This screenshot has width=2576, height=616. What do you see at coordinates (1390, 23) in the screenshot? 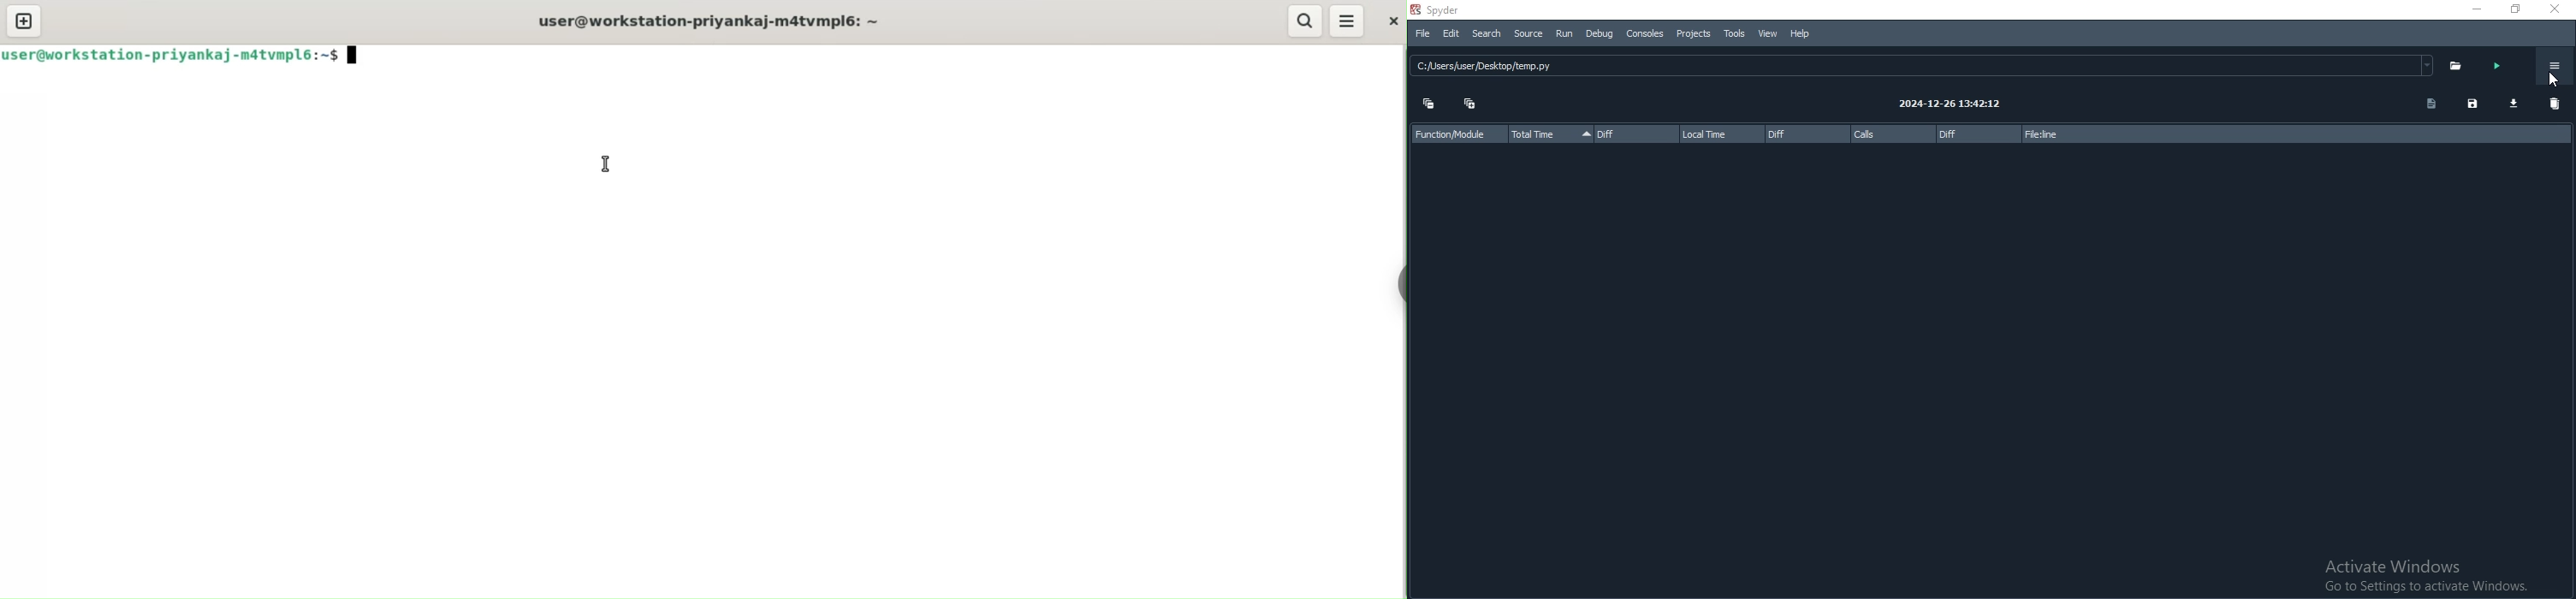
I see `close` at bounding box center [1390, 23].